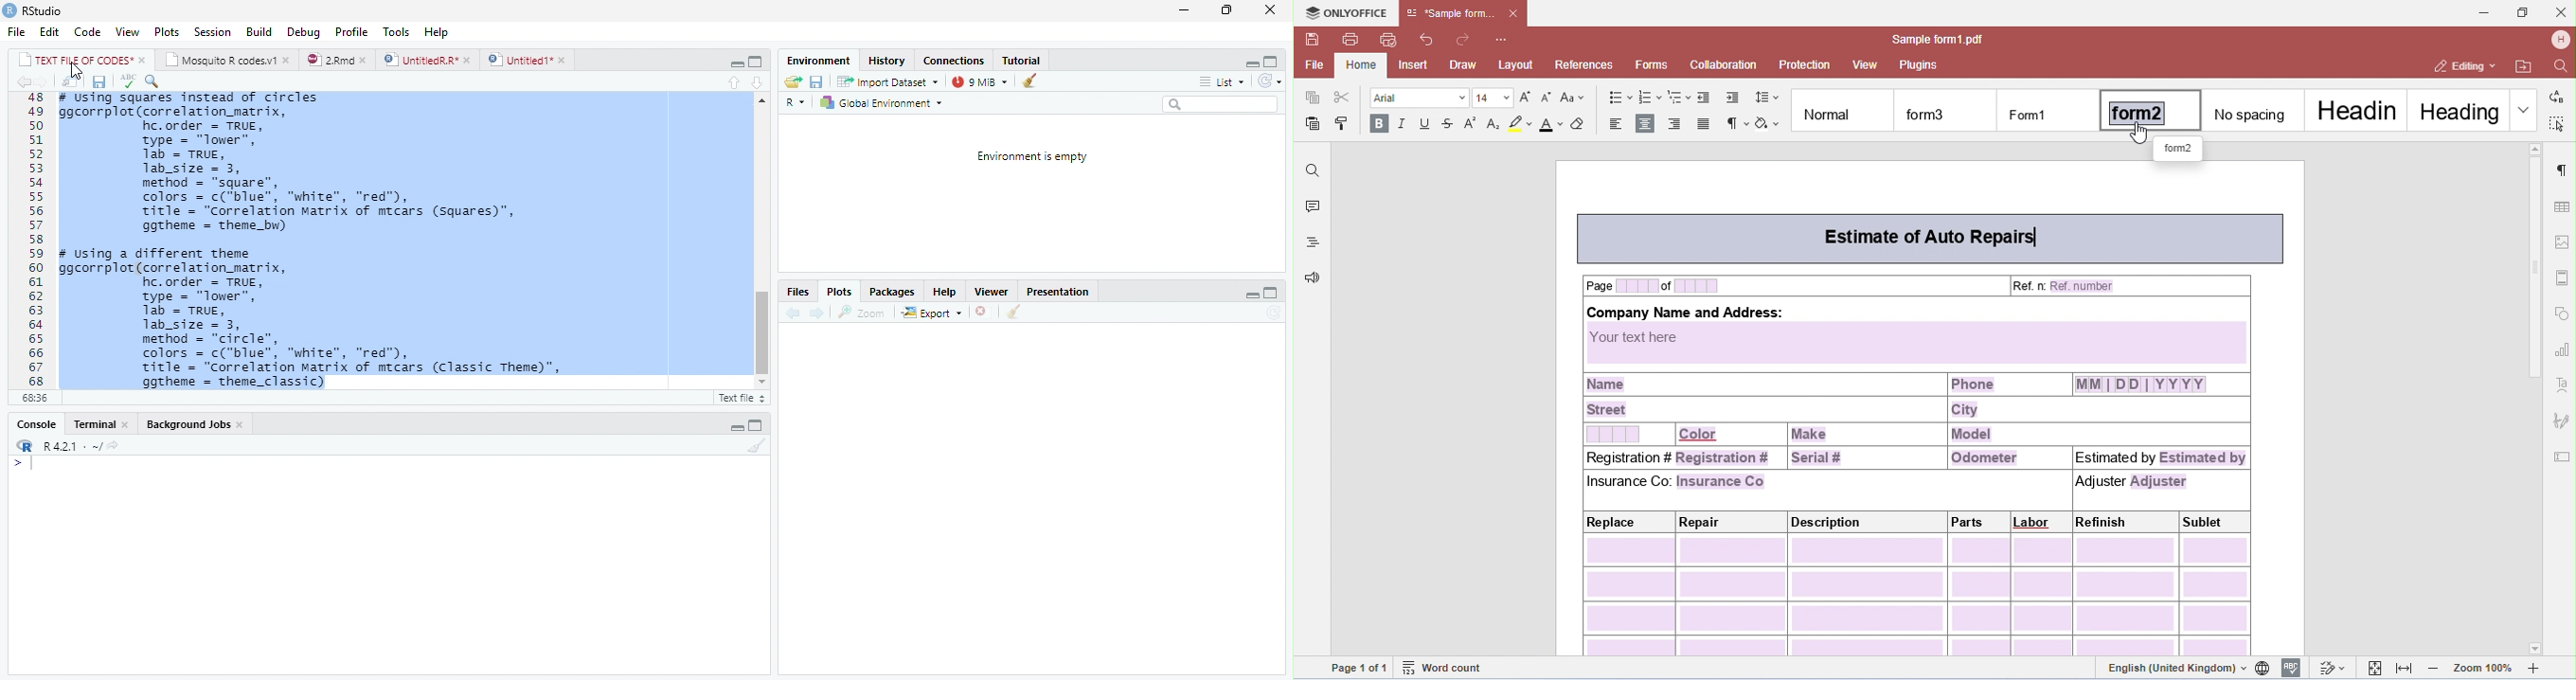 This screenshot has height=700, width=2576. What do you see at coordinates (1023, 60) in the screenshot?
I see `Tutorial` at bounding box center [1023, 60].